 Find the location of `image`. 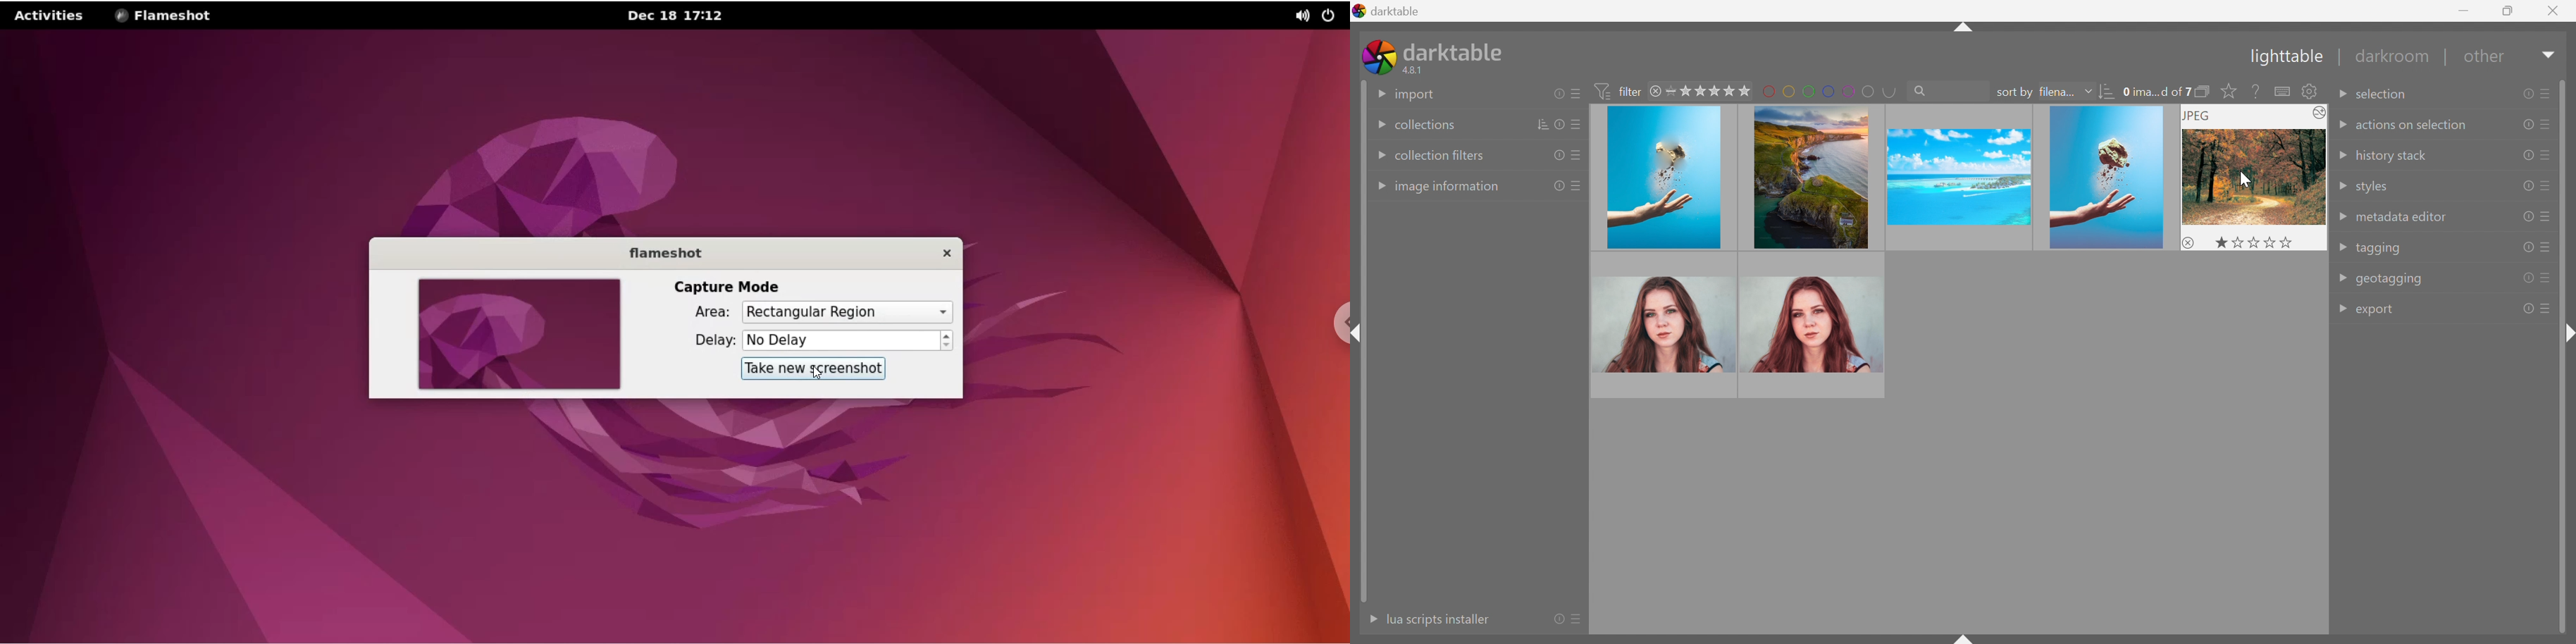

image is located at coordinates (2253, 177).